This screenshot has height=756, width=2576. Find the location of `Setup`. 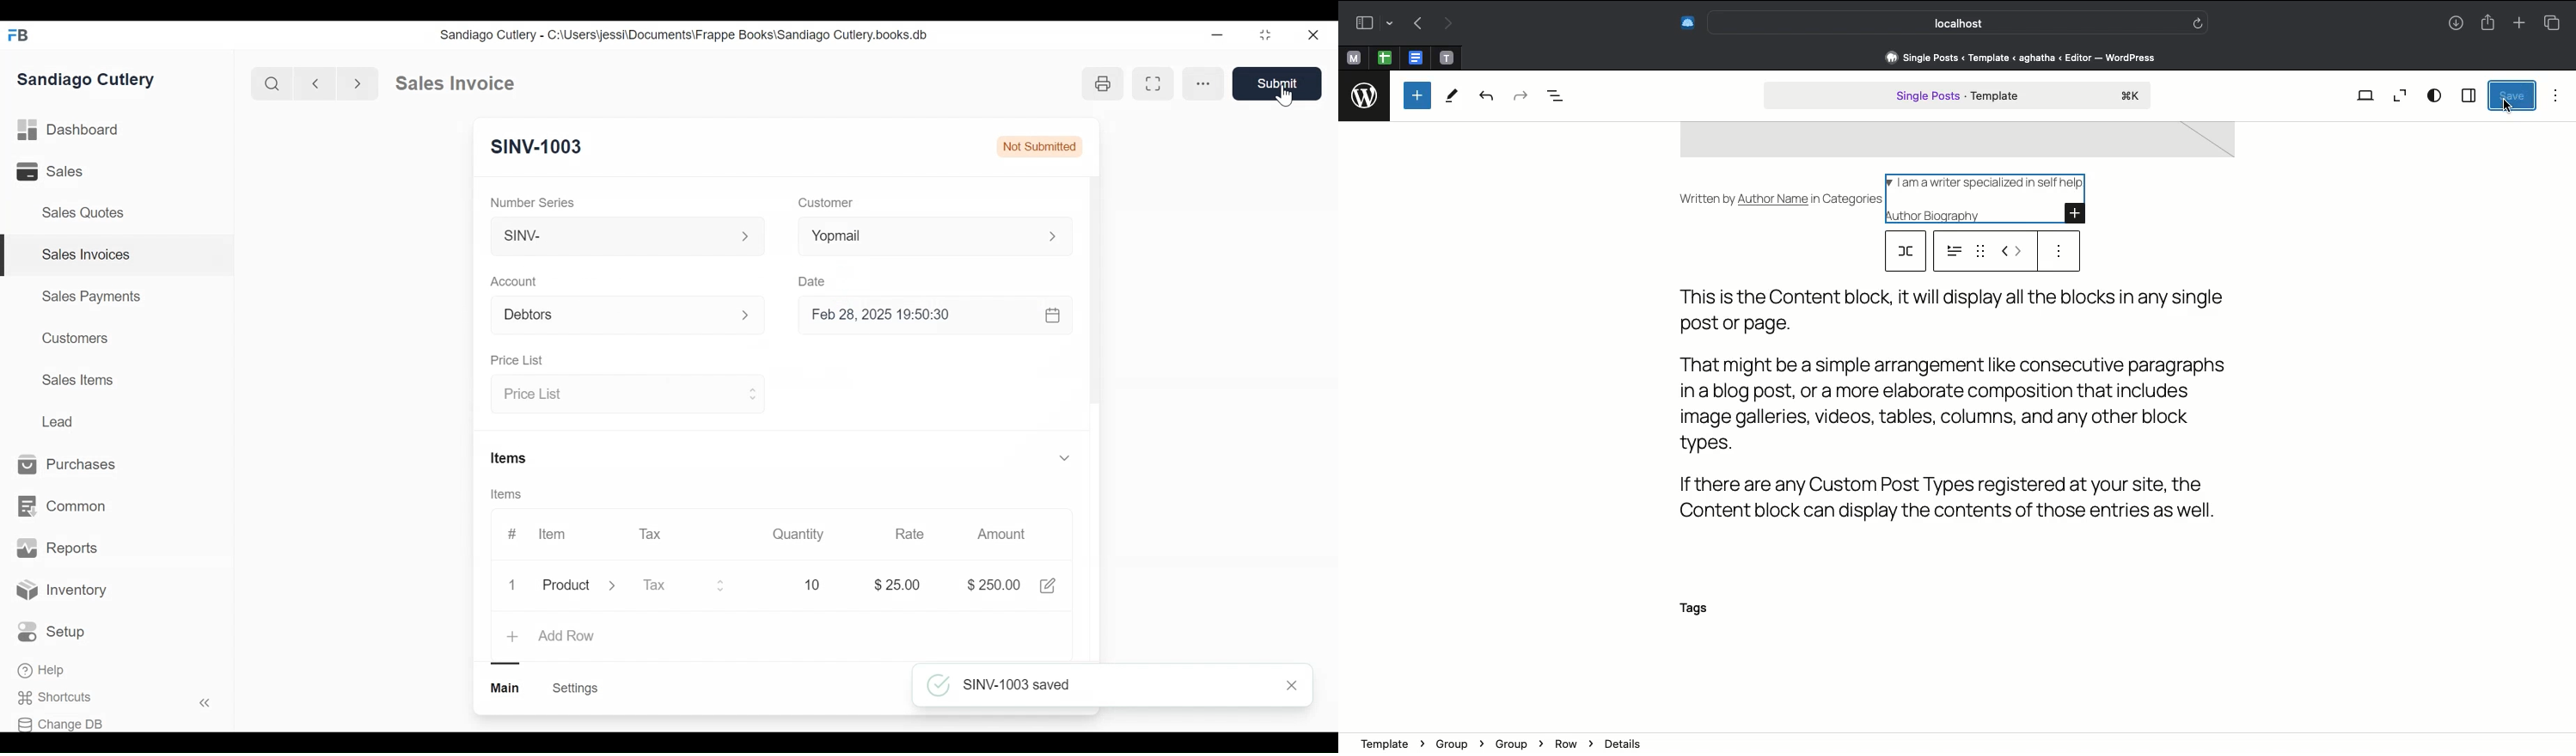

Setup is located at coordinates (52, 632).